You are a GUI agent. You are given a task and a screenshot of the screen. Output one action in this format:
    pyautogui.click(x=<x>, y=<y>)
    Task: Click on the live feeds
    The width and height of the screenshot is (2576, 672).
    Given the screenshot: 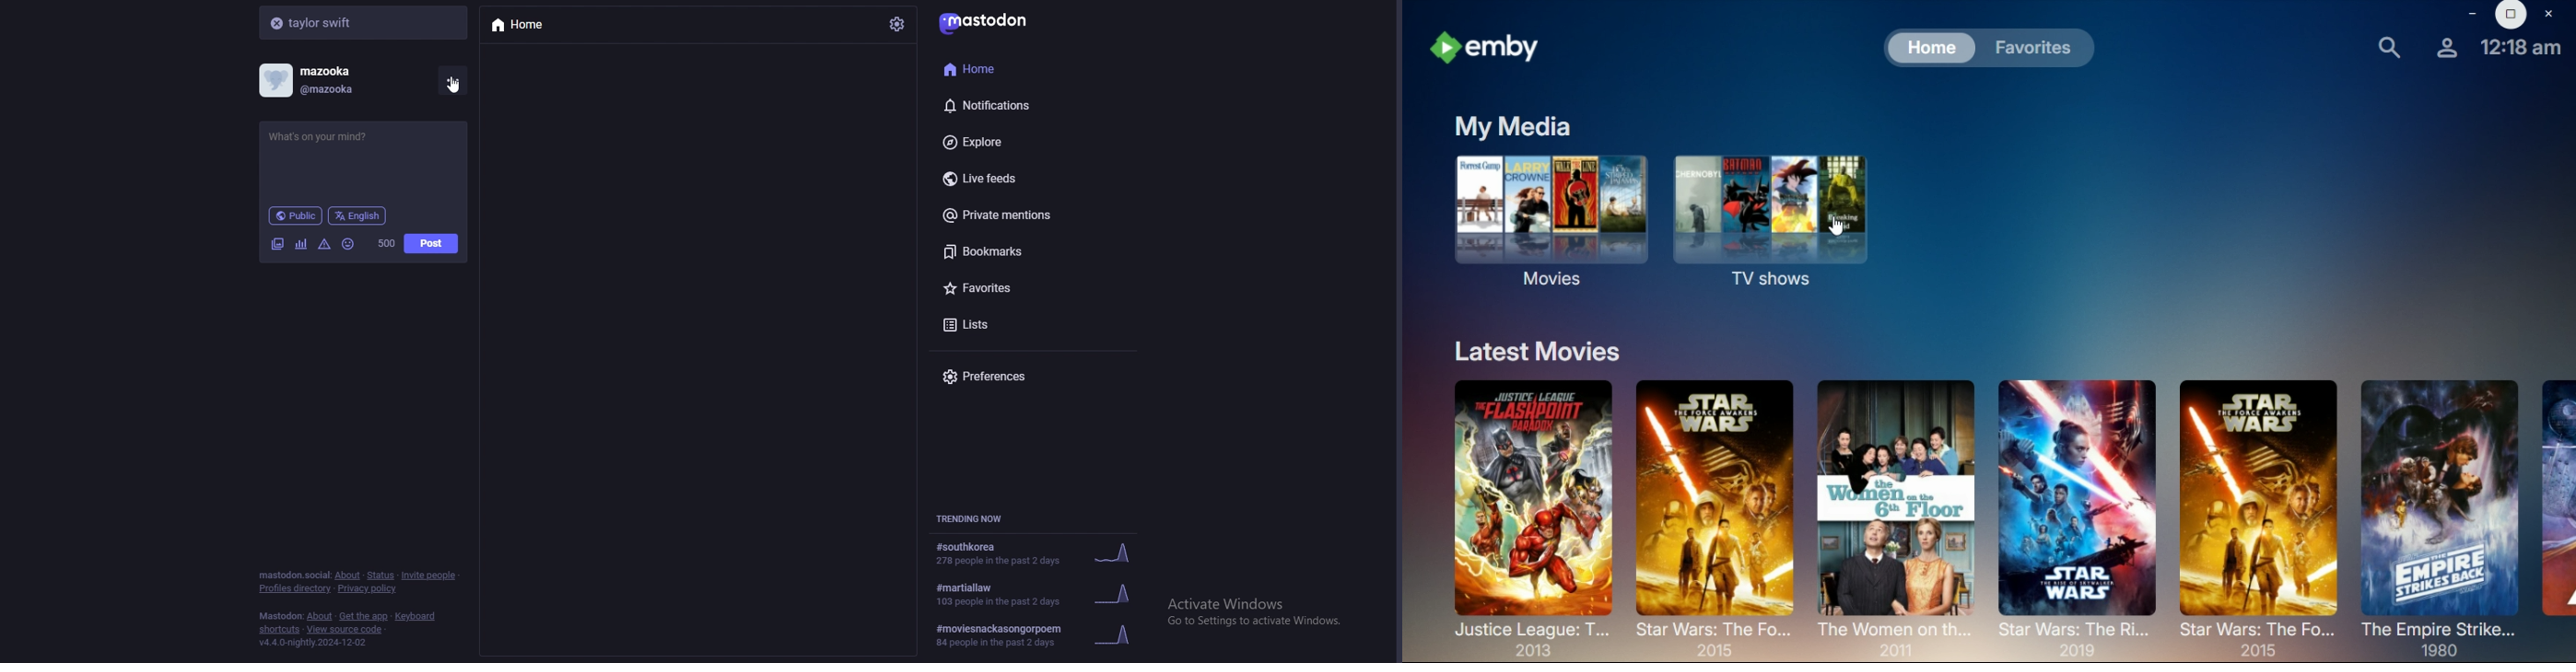 What is the action you would take?
    pyautogui.click(x=1022, y=177)
    